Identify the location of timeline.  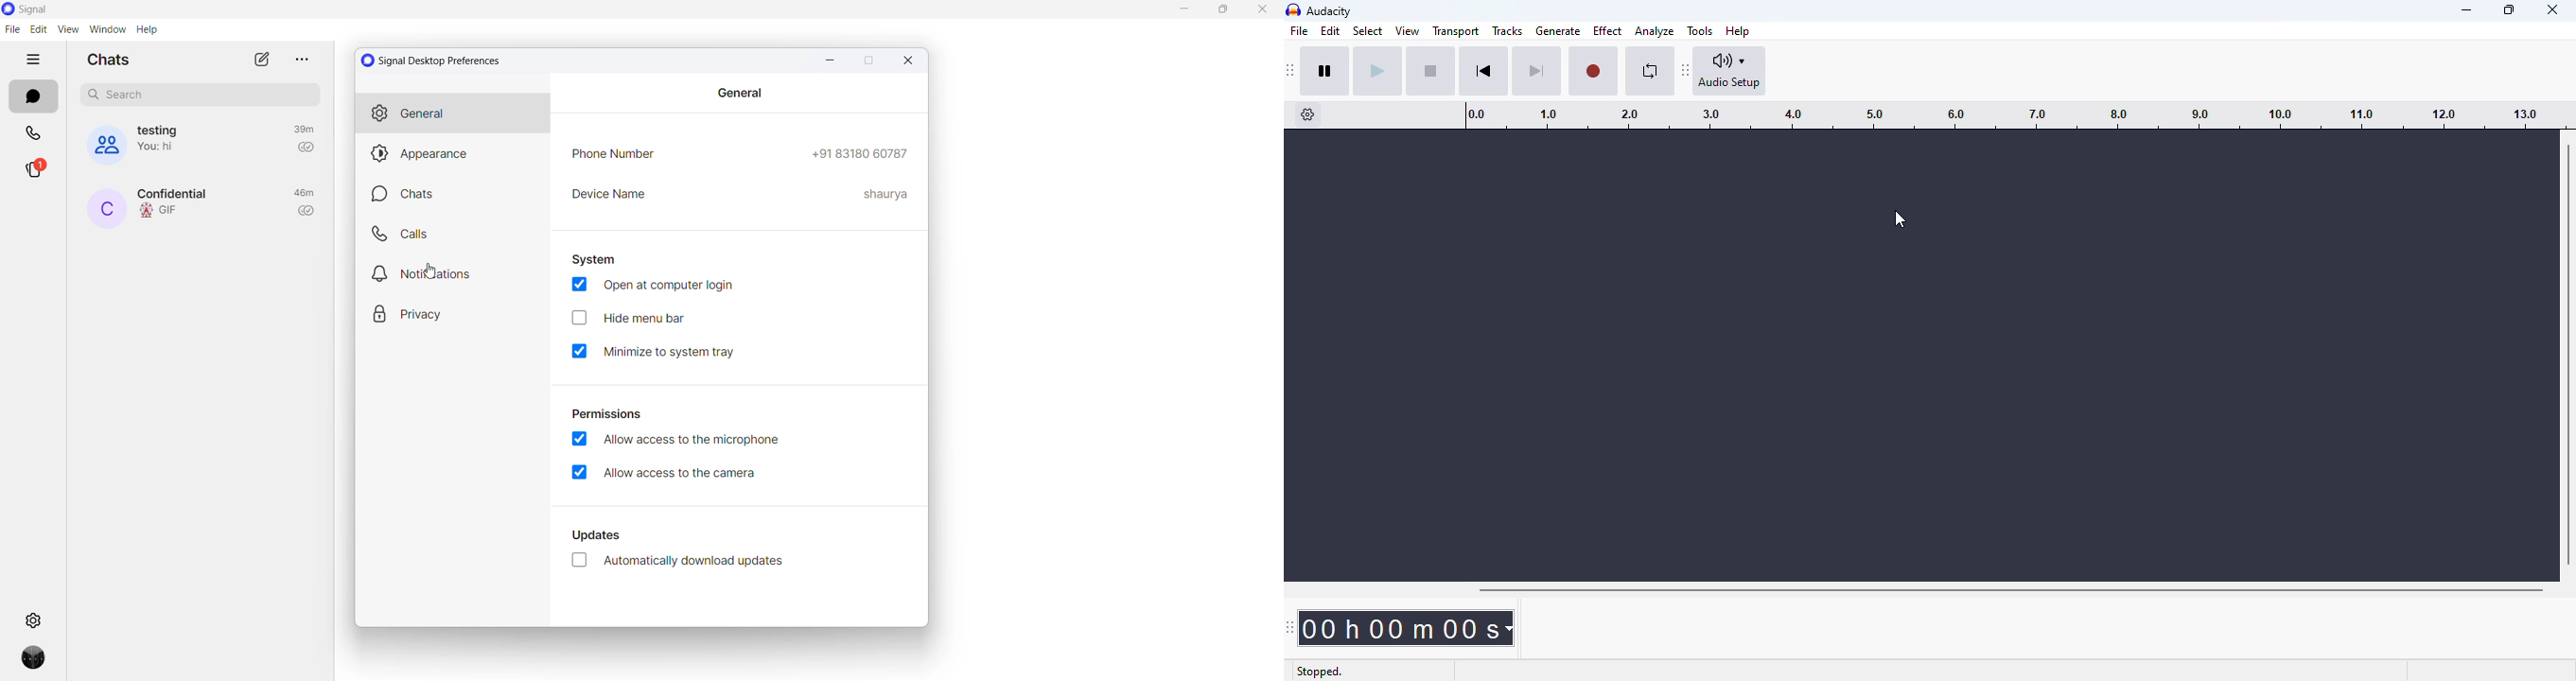
(2005, 114).